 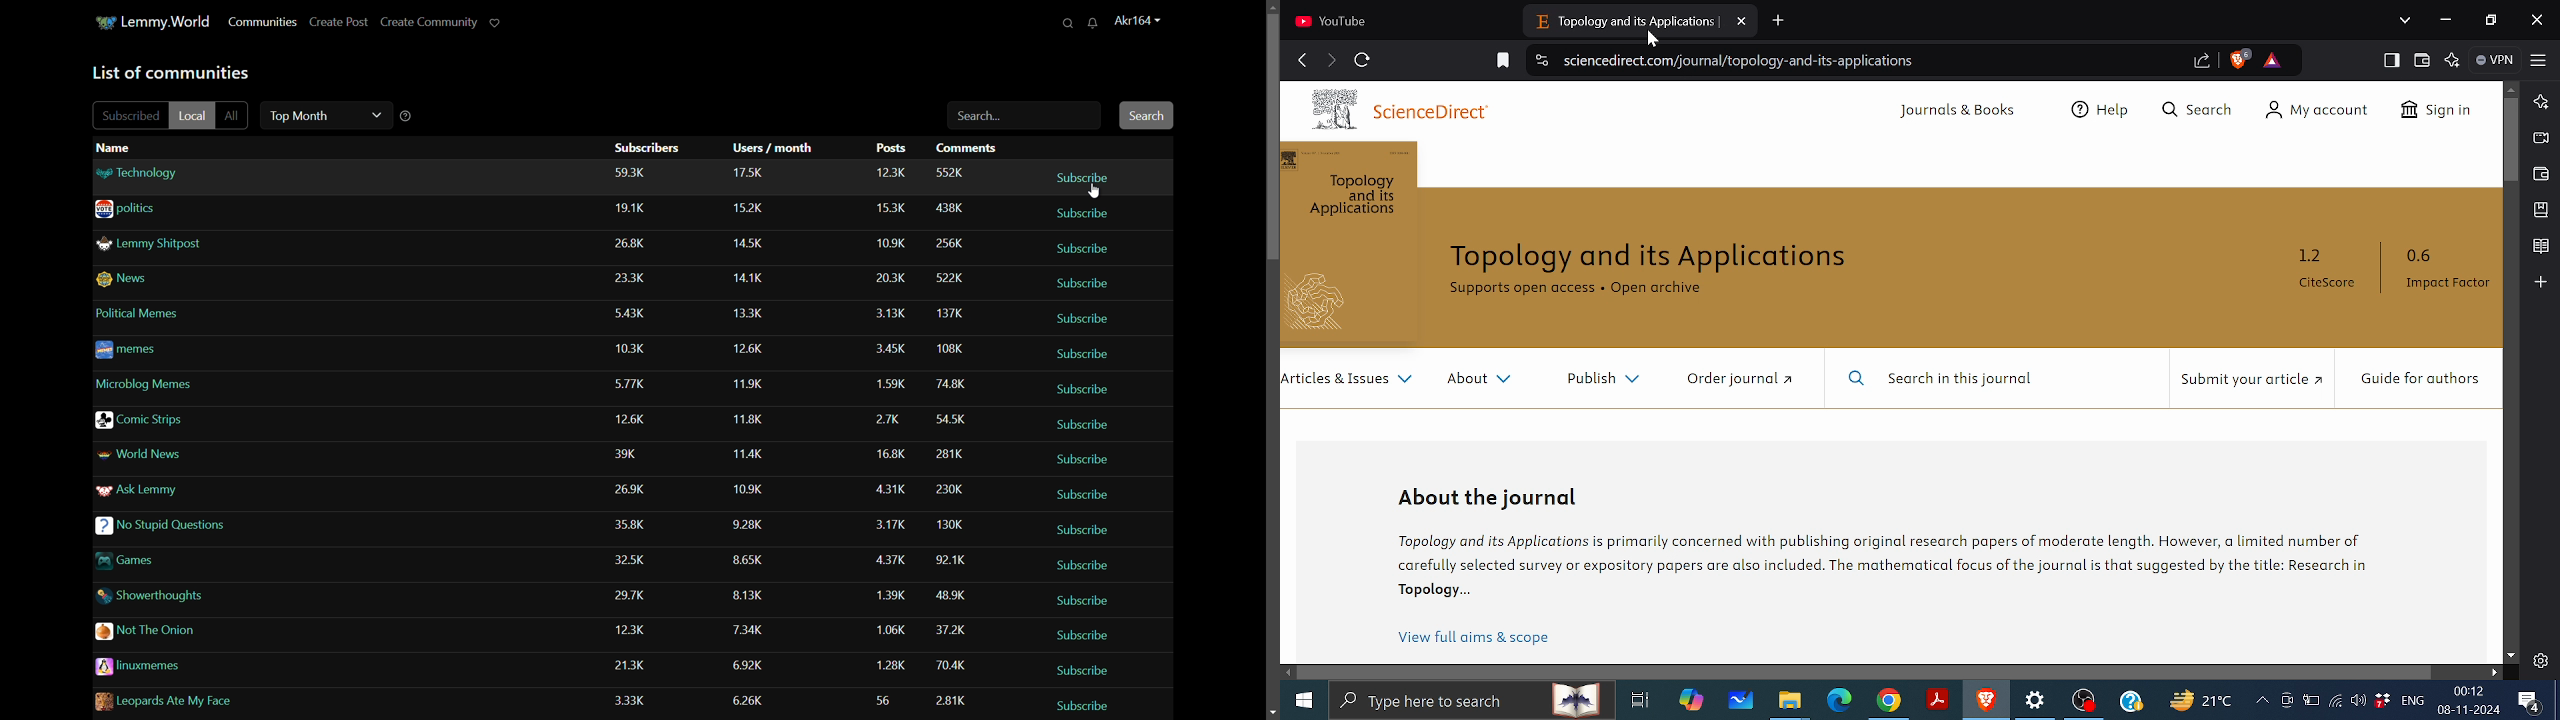 What do you see at coordinates (638, 349) in the screenshot?
I see `` at bounding box center [638, 349].